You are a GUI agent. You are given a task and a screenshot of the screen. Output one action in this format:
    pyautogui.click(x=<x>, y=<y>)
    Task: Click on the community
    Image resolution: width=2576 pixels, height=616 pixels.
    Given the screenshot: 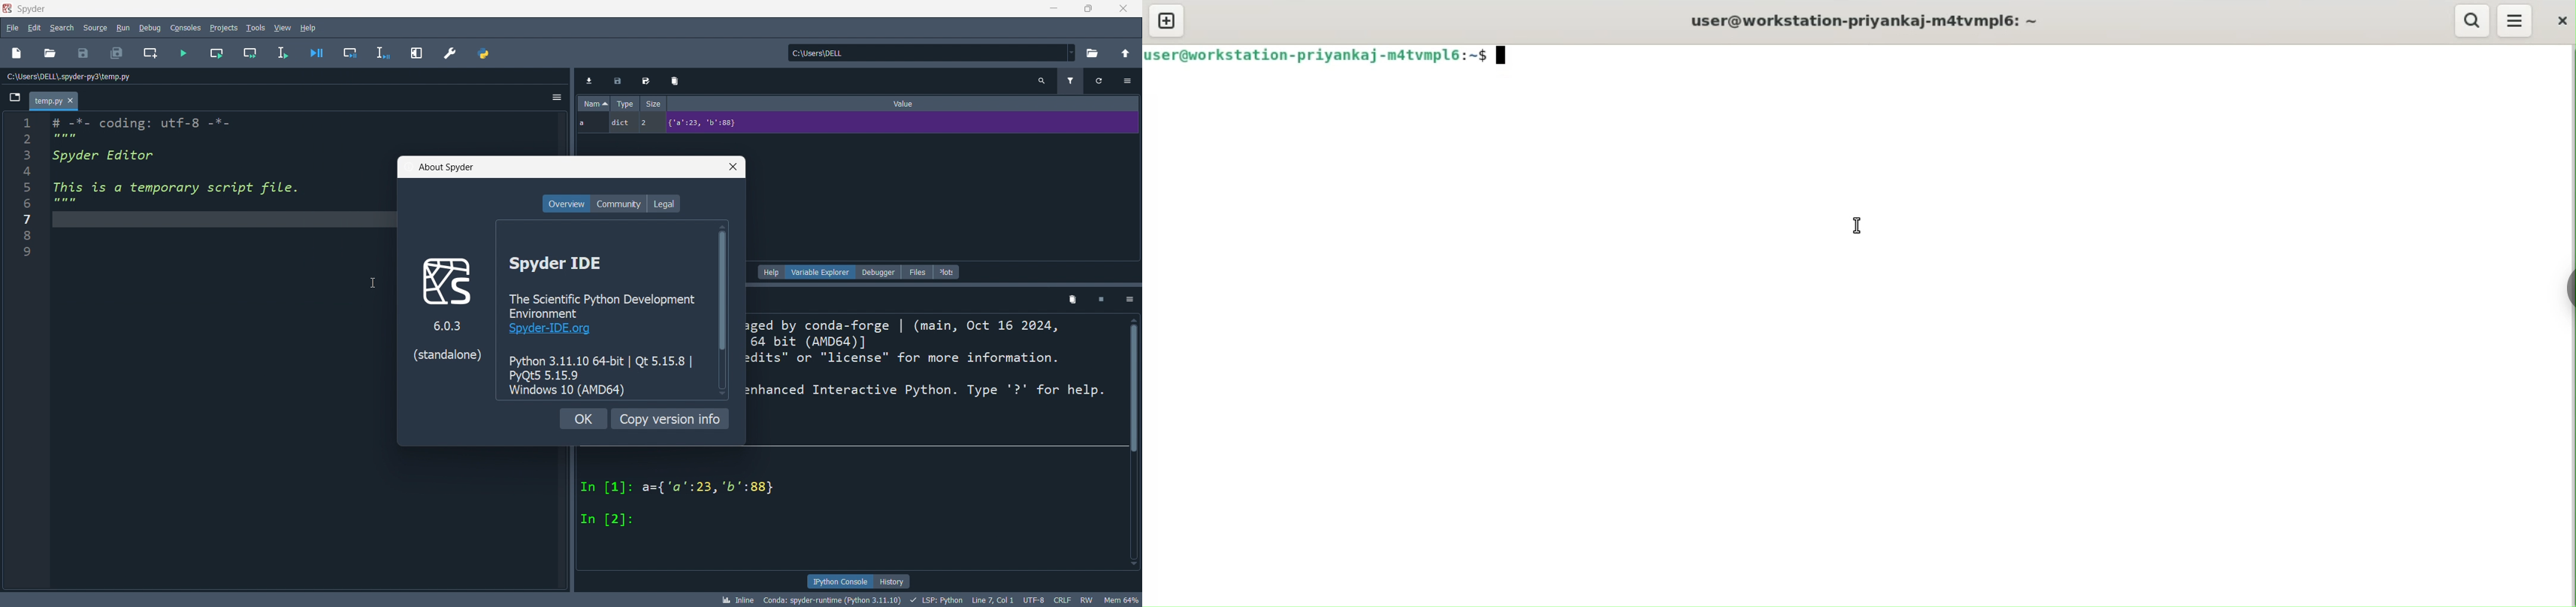 What is the action you would take?
    pyautogui.click(x=620, y=204)
    